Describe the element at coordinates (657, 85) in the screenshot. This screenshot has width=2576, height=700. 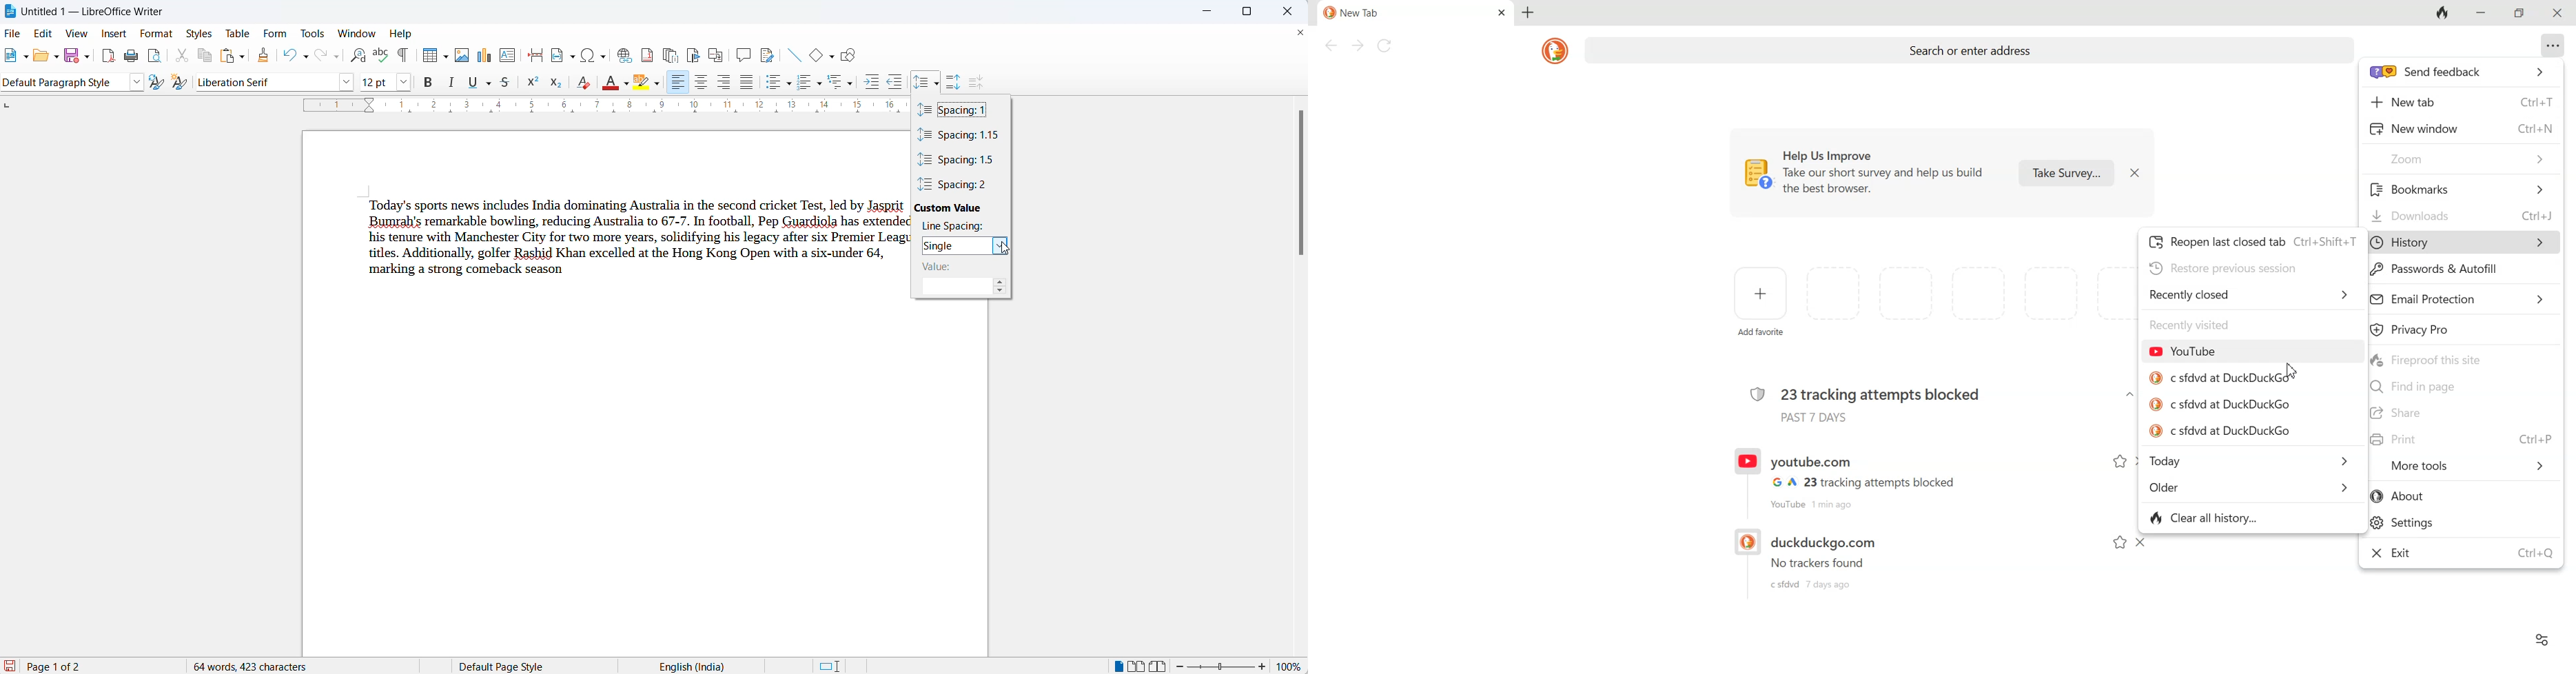
I see `character highlight options` at that location.